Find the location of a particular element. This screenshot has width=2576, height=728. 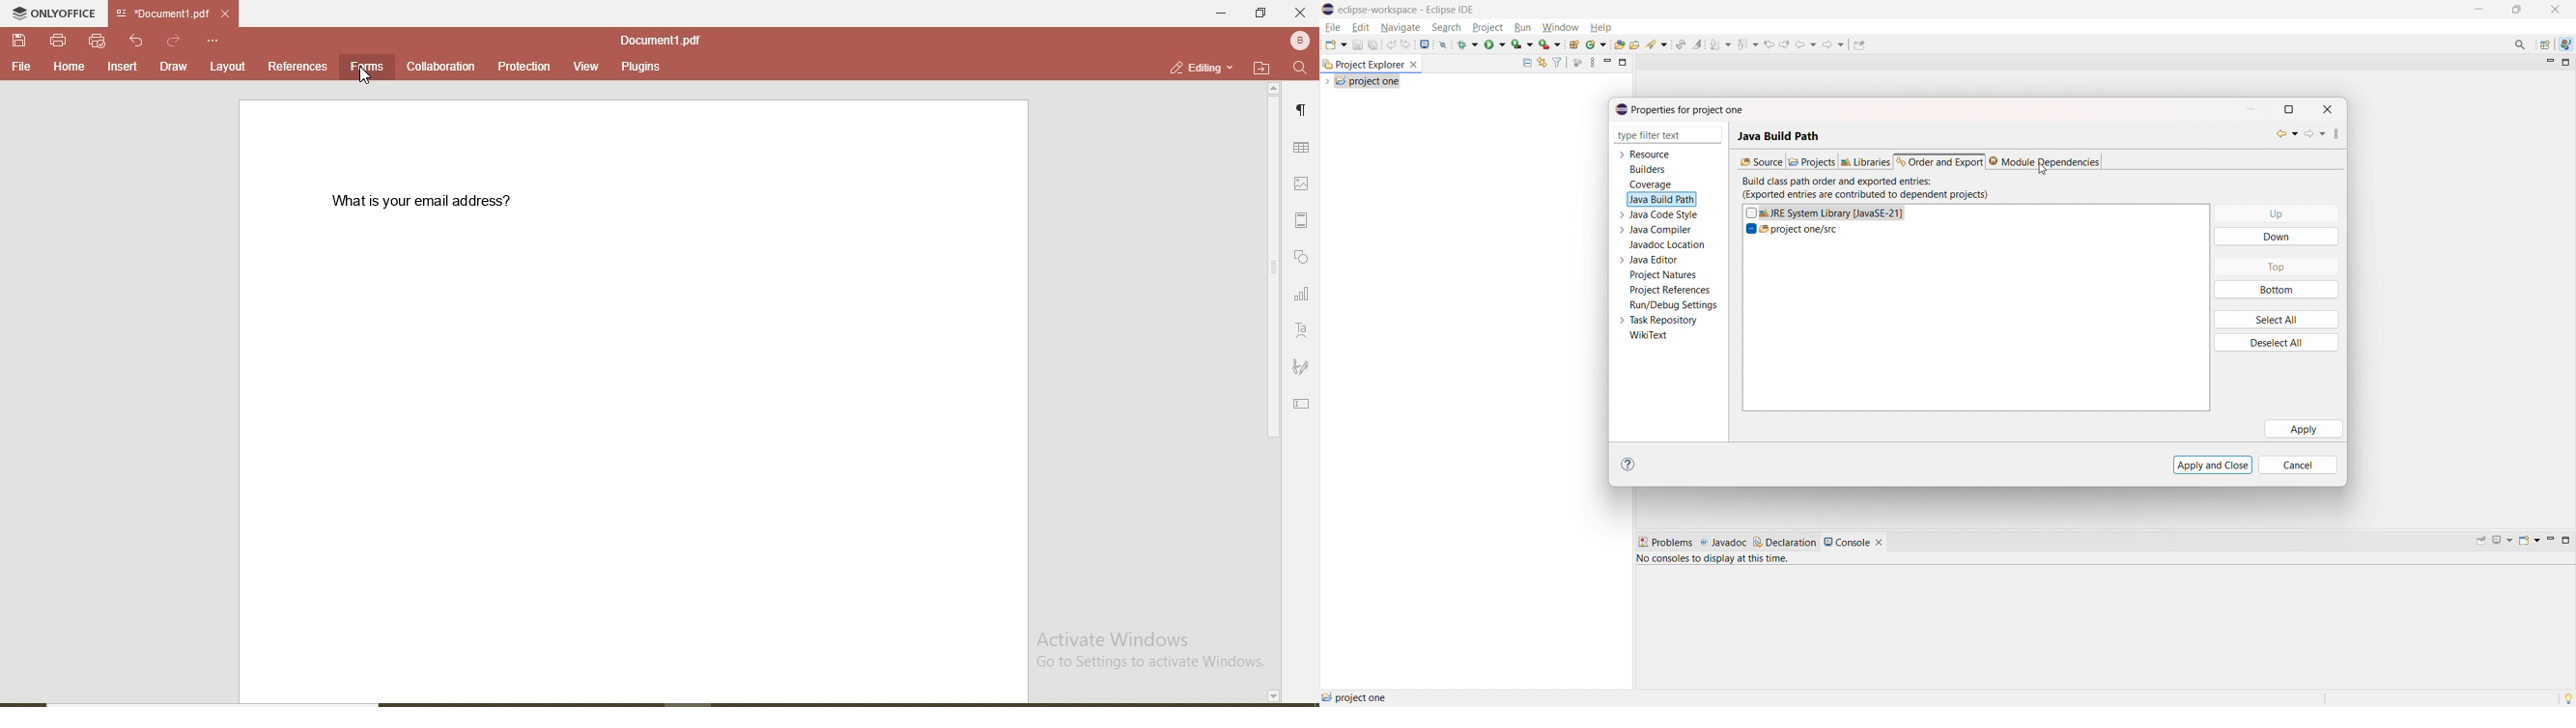

expand java editor is located at coordinates (1622, 260).